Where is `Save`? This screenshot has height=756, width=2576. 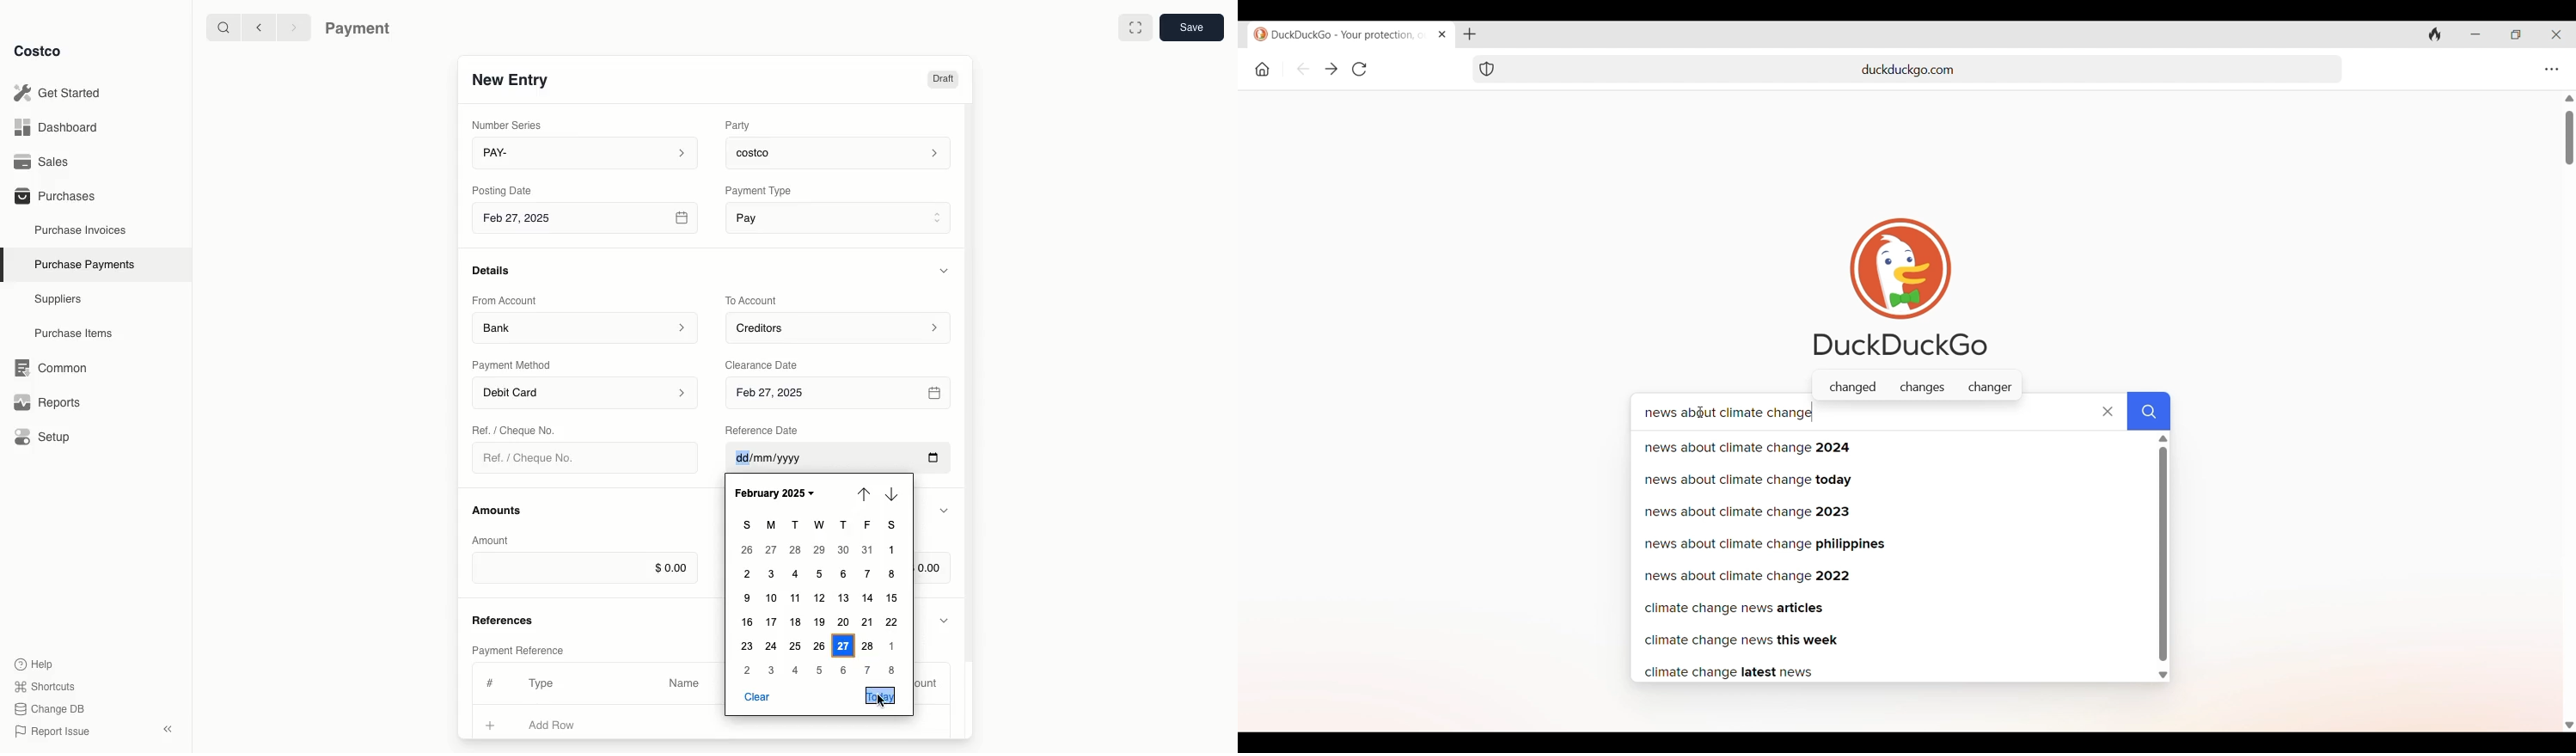
Save is located at coordinates (1190, 27).